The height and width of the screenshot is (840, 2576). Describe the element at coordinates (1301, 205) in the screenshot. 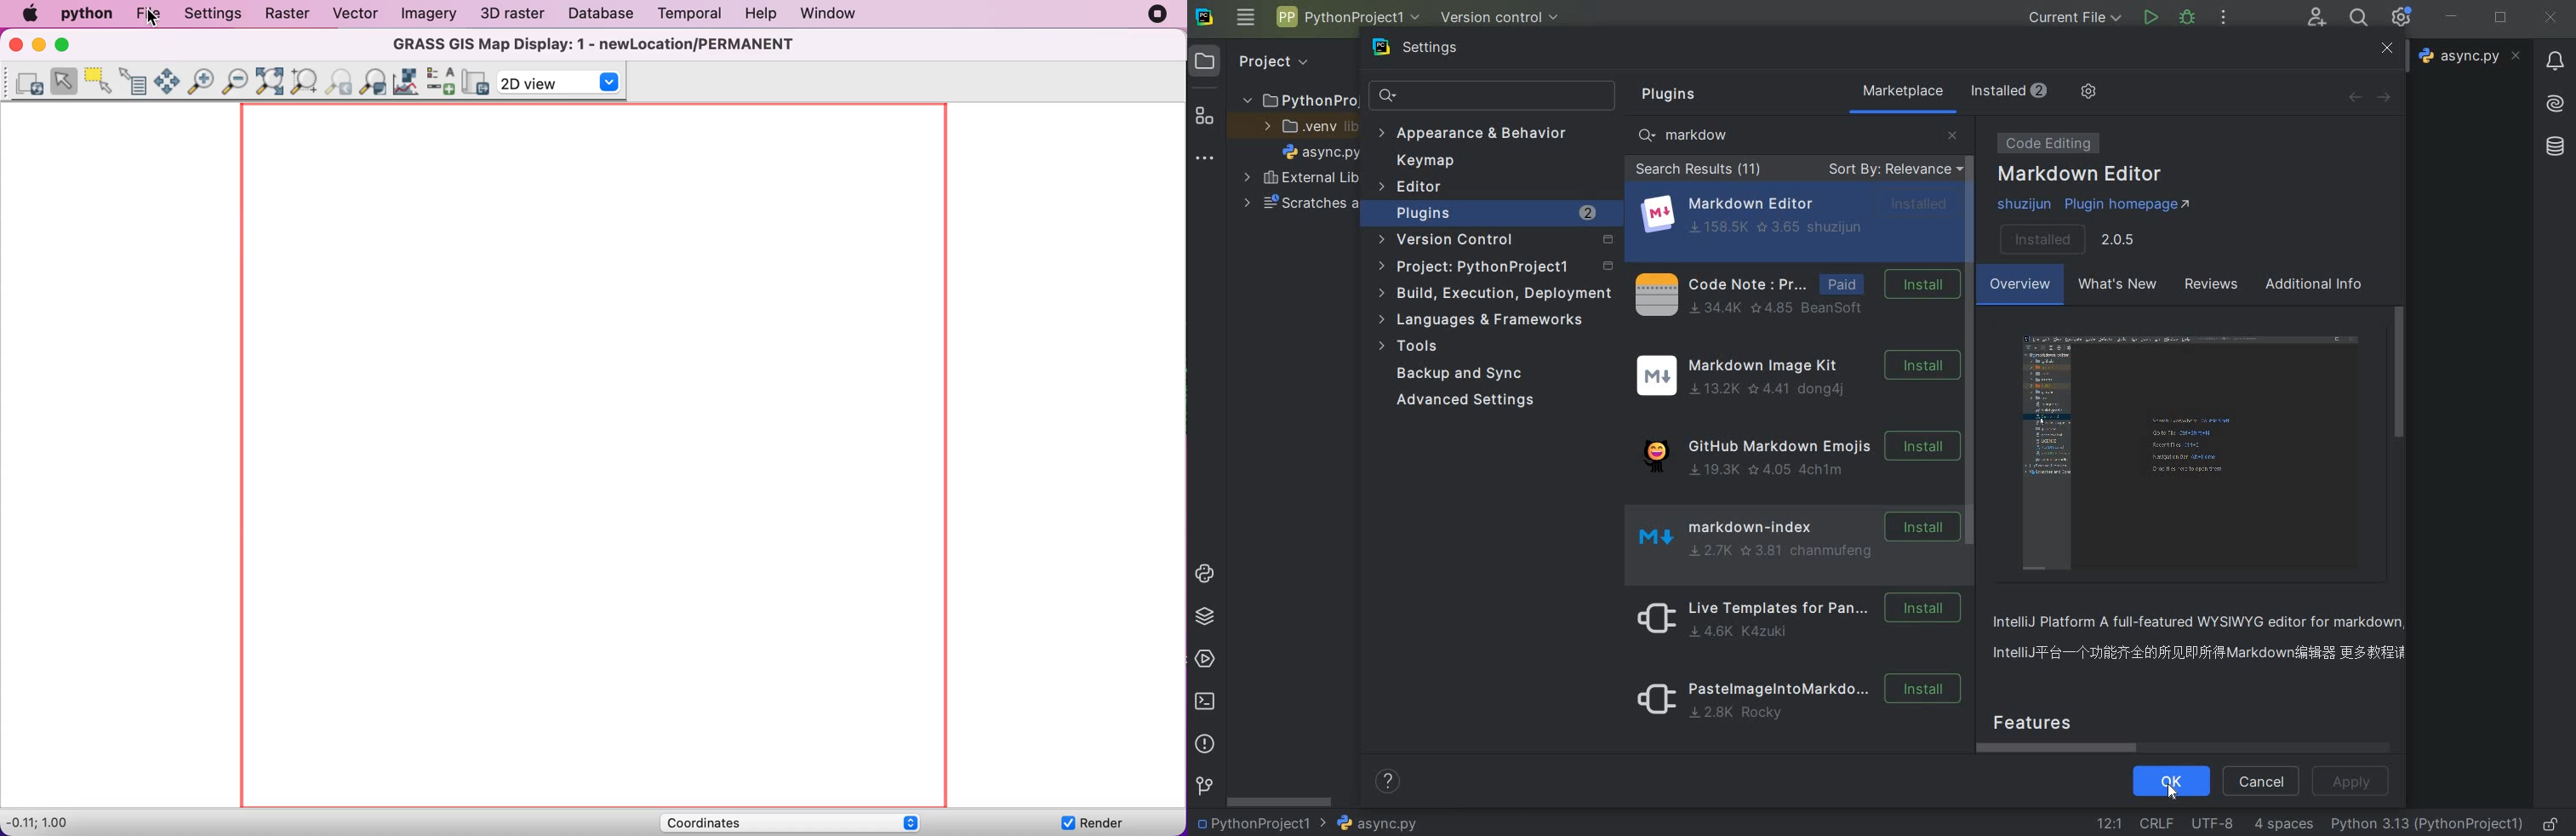

I see `scratches and consoles` at that location.